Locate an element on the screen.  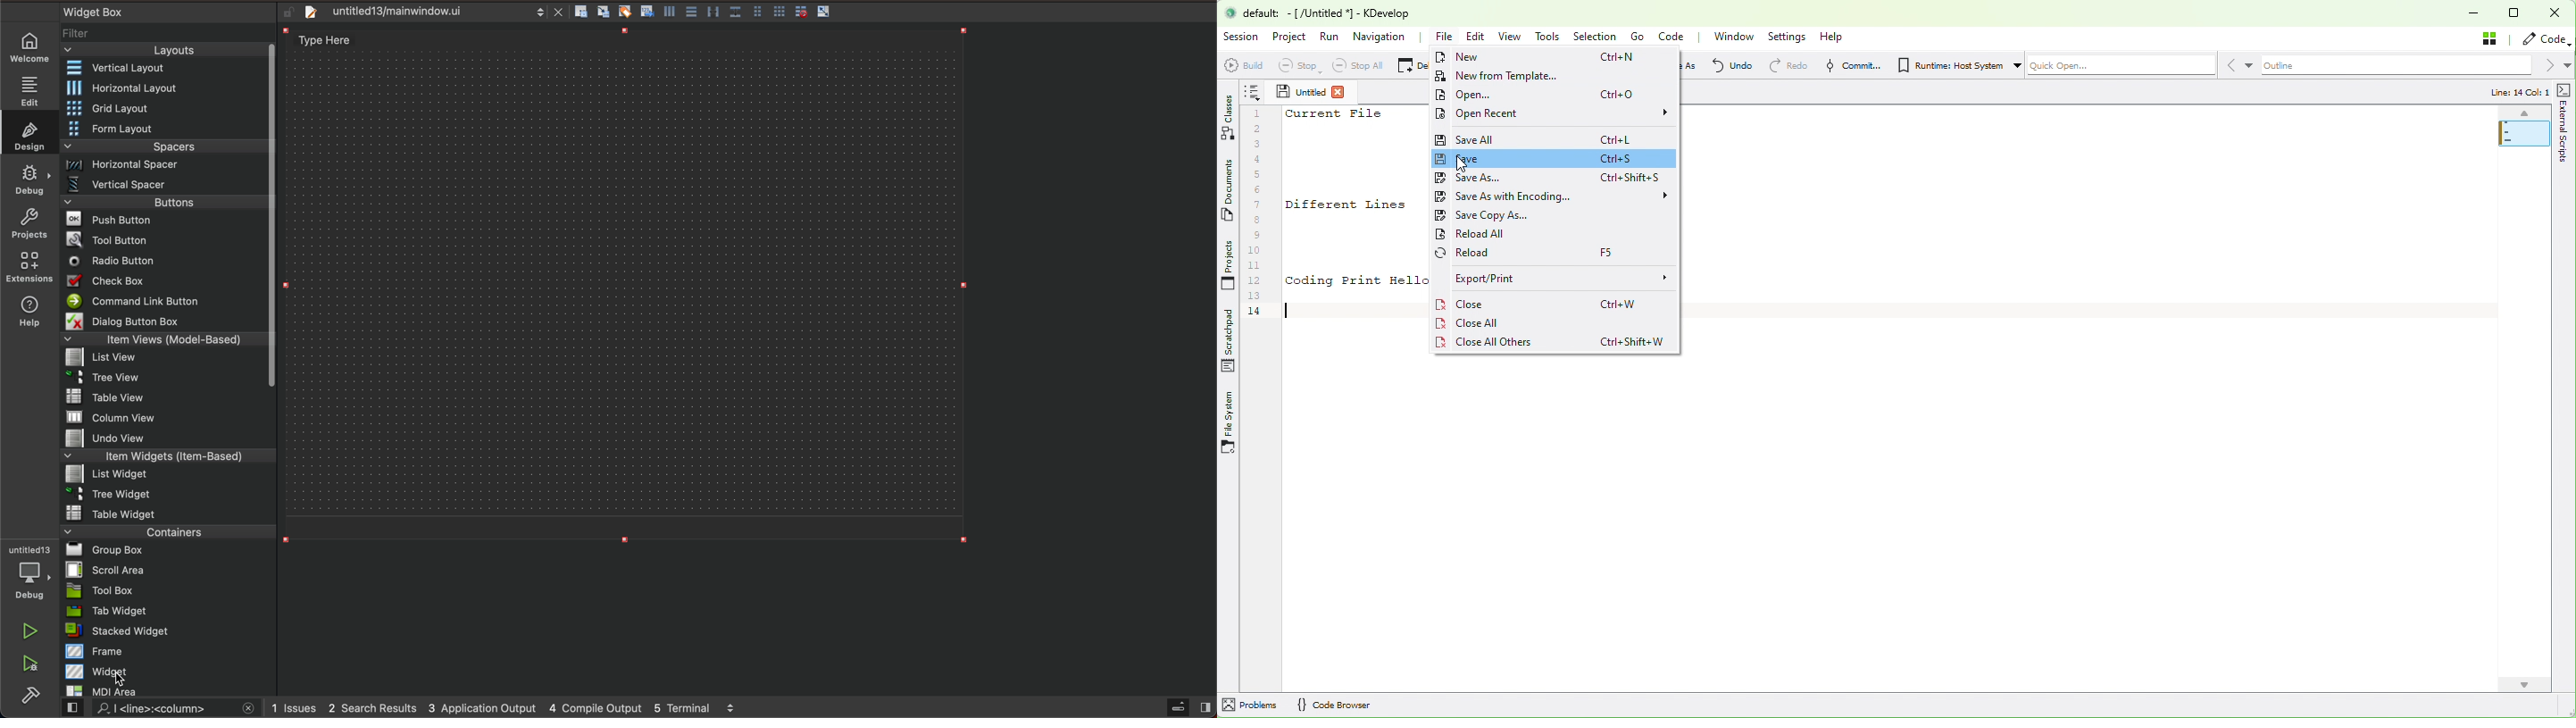
containers is located at coordinates (168, 531).